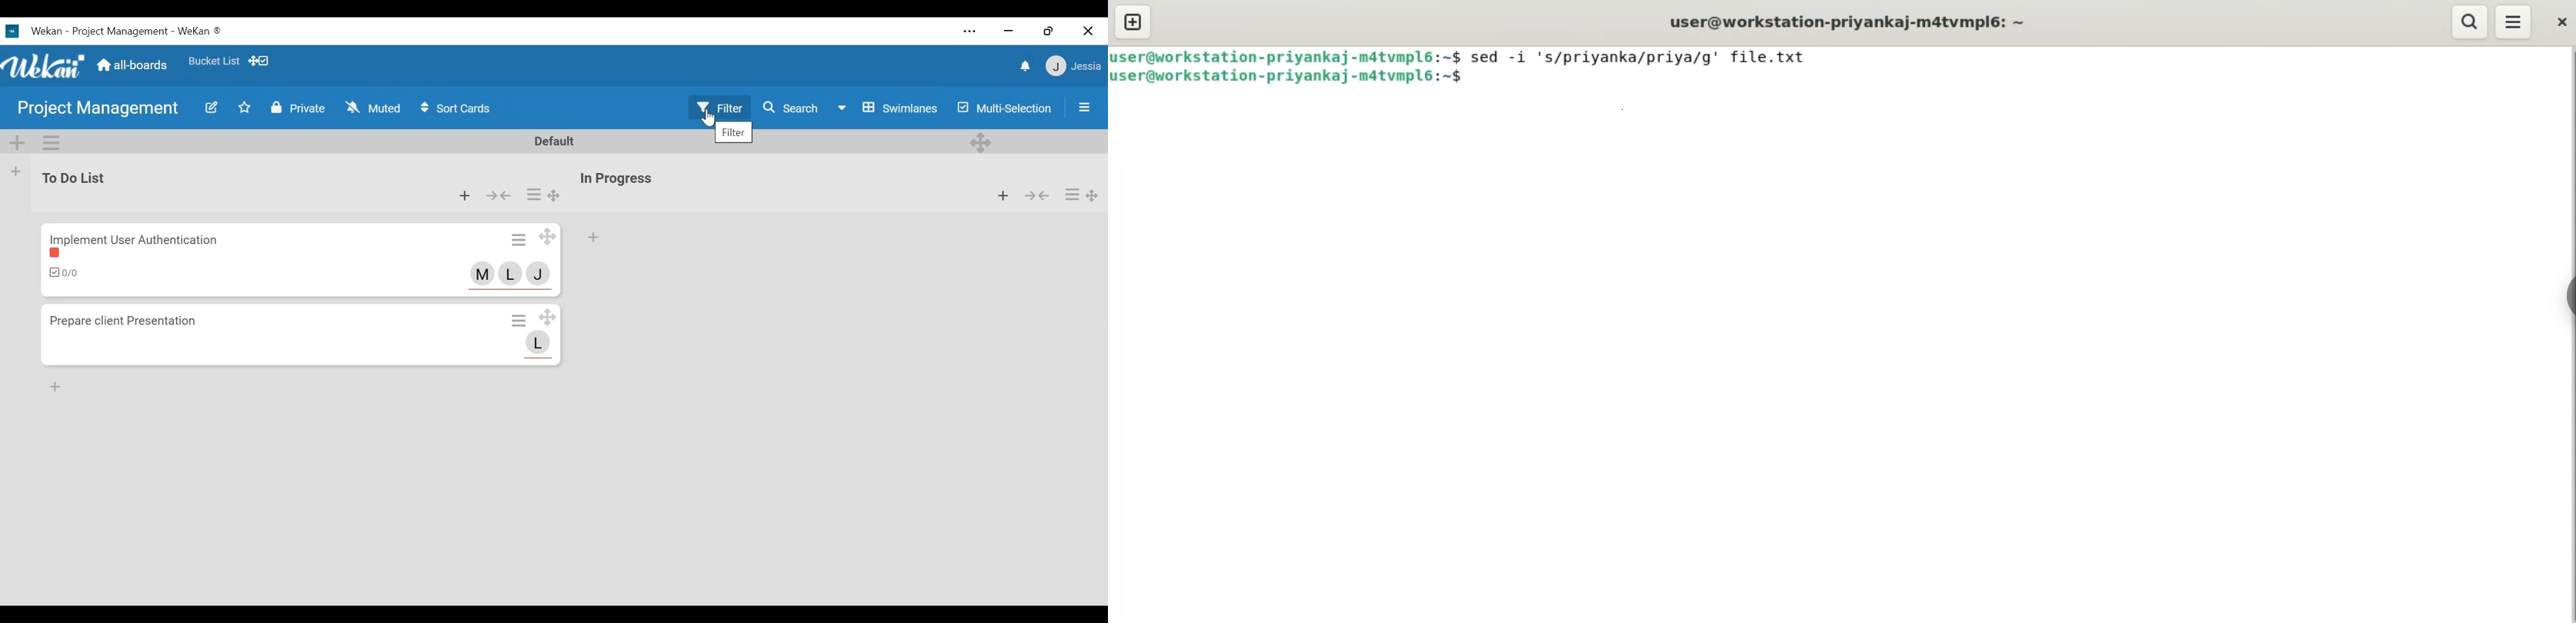 The image size is (2576, 644). I want to click on Add card to top of the list, so click(460, 196).